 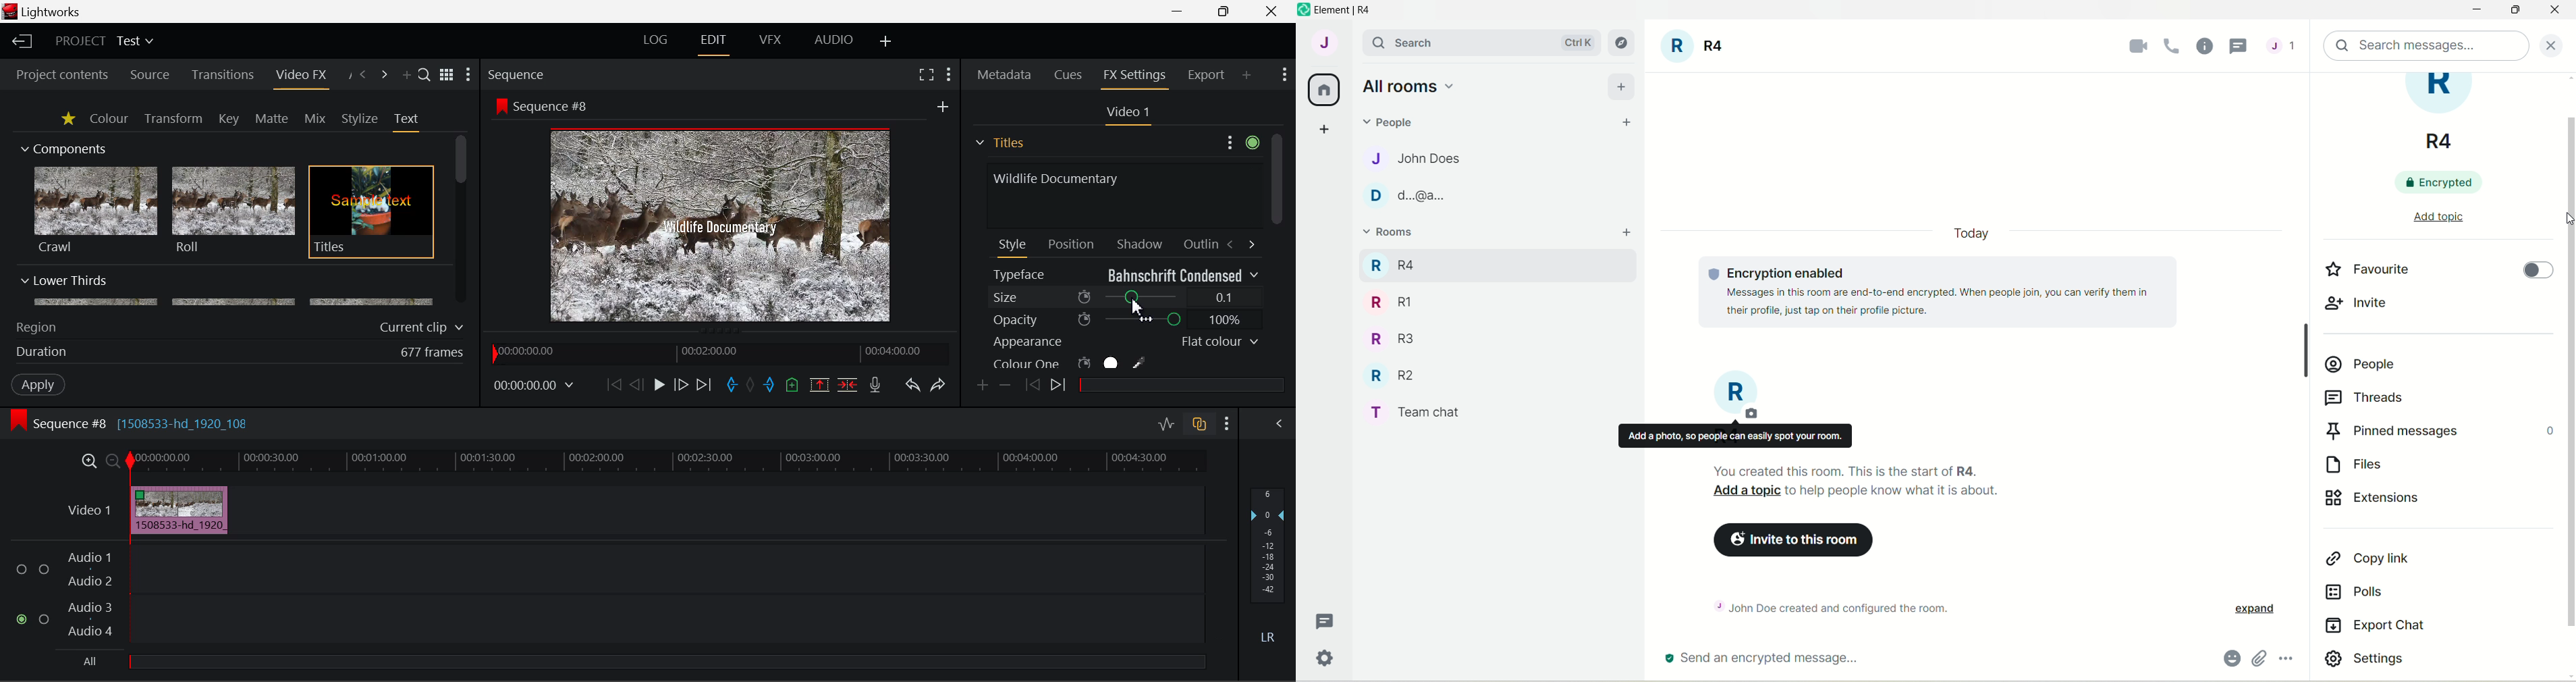 What do you see at coordinates (1845, 606) in the screenshot?
I see `~ John Doe created and configured the room.` at bounding box center [1845, 606].